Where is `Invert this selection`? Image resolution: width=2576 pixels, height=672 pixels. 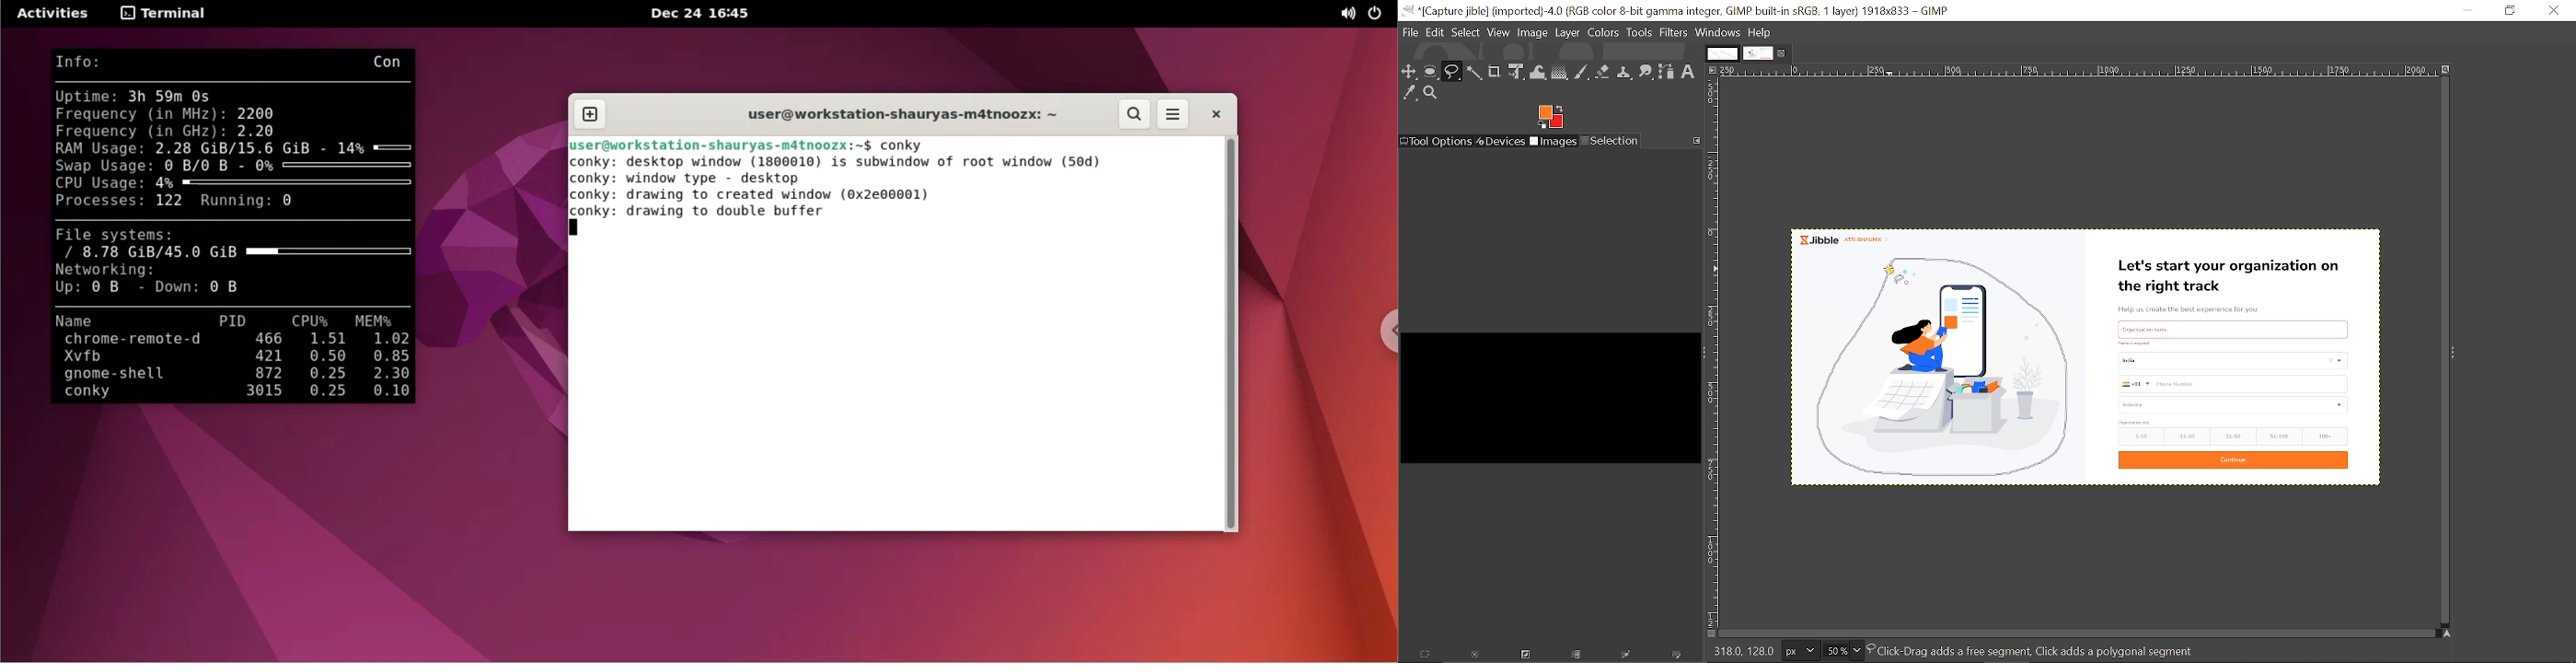
Invert this selection is located at coordinates (1522, 657).